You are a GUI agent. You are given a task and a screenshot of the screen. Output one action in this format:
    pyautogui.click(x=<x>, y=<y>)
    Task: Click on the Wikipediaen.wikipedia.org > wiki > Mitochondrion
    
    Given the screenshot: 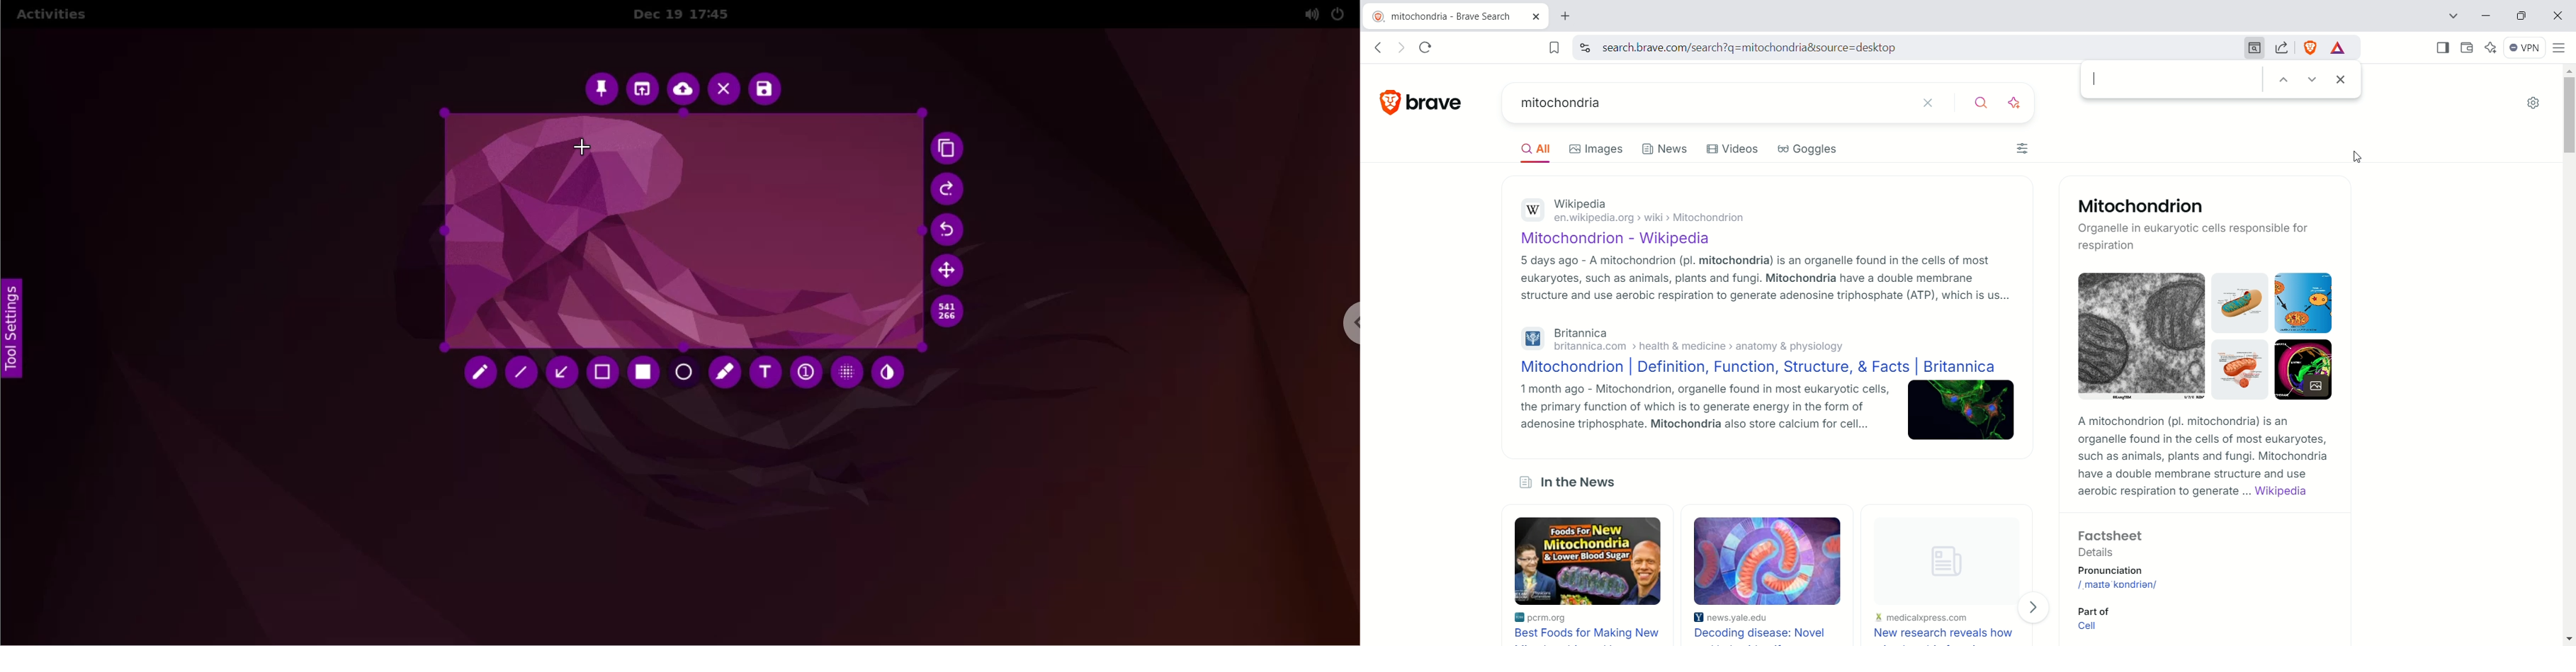 What is the action you would take?
    pyautogui.click(x=1674, y=210)
    